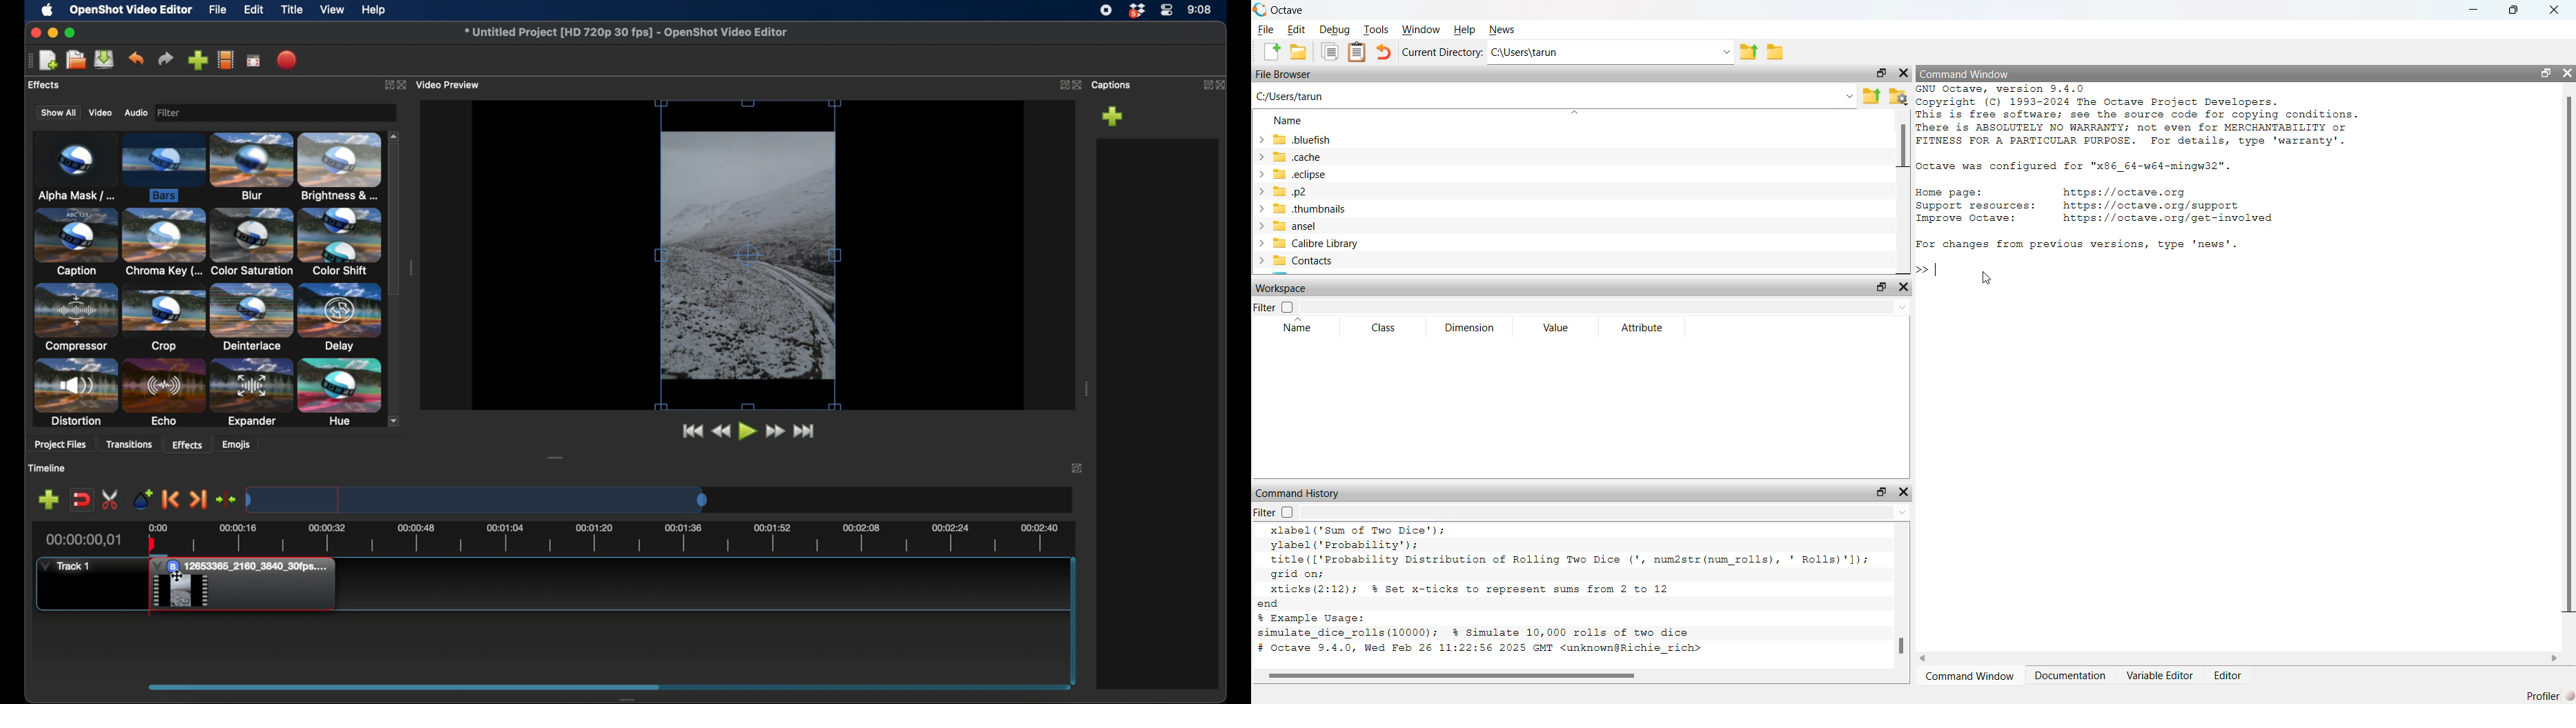 Image resolution: width=2576 pixels, height=728 pixels. I want to click on timeline scale, so click(476, 499).